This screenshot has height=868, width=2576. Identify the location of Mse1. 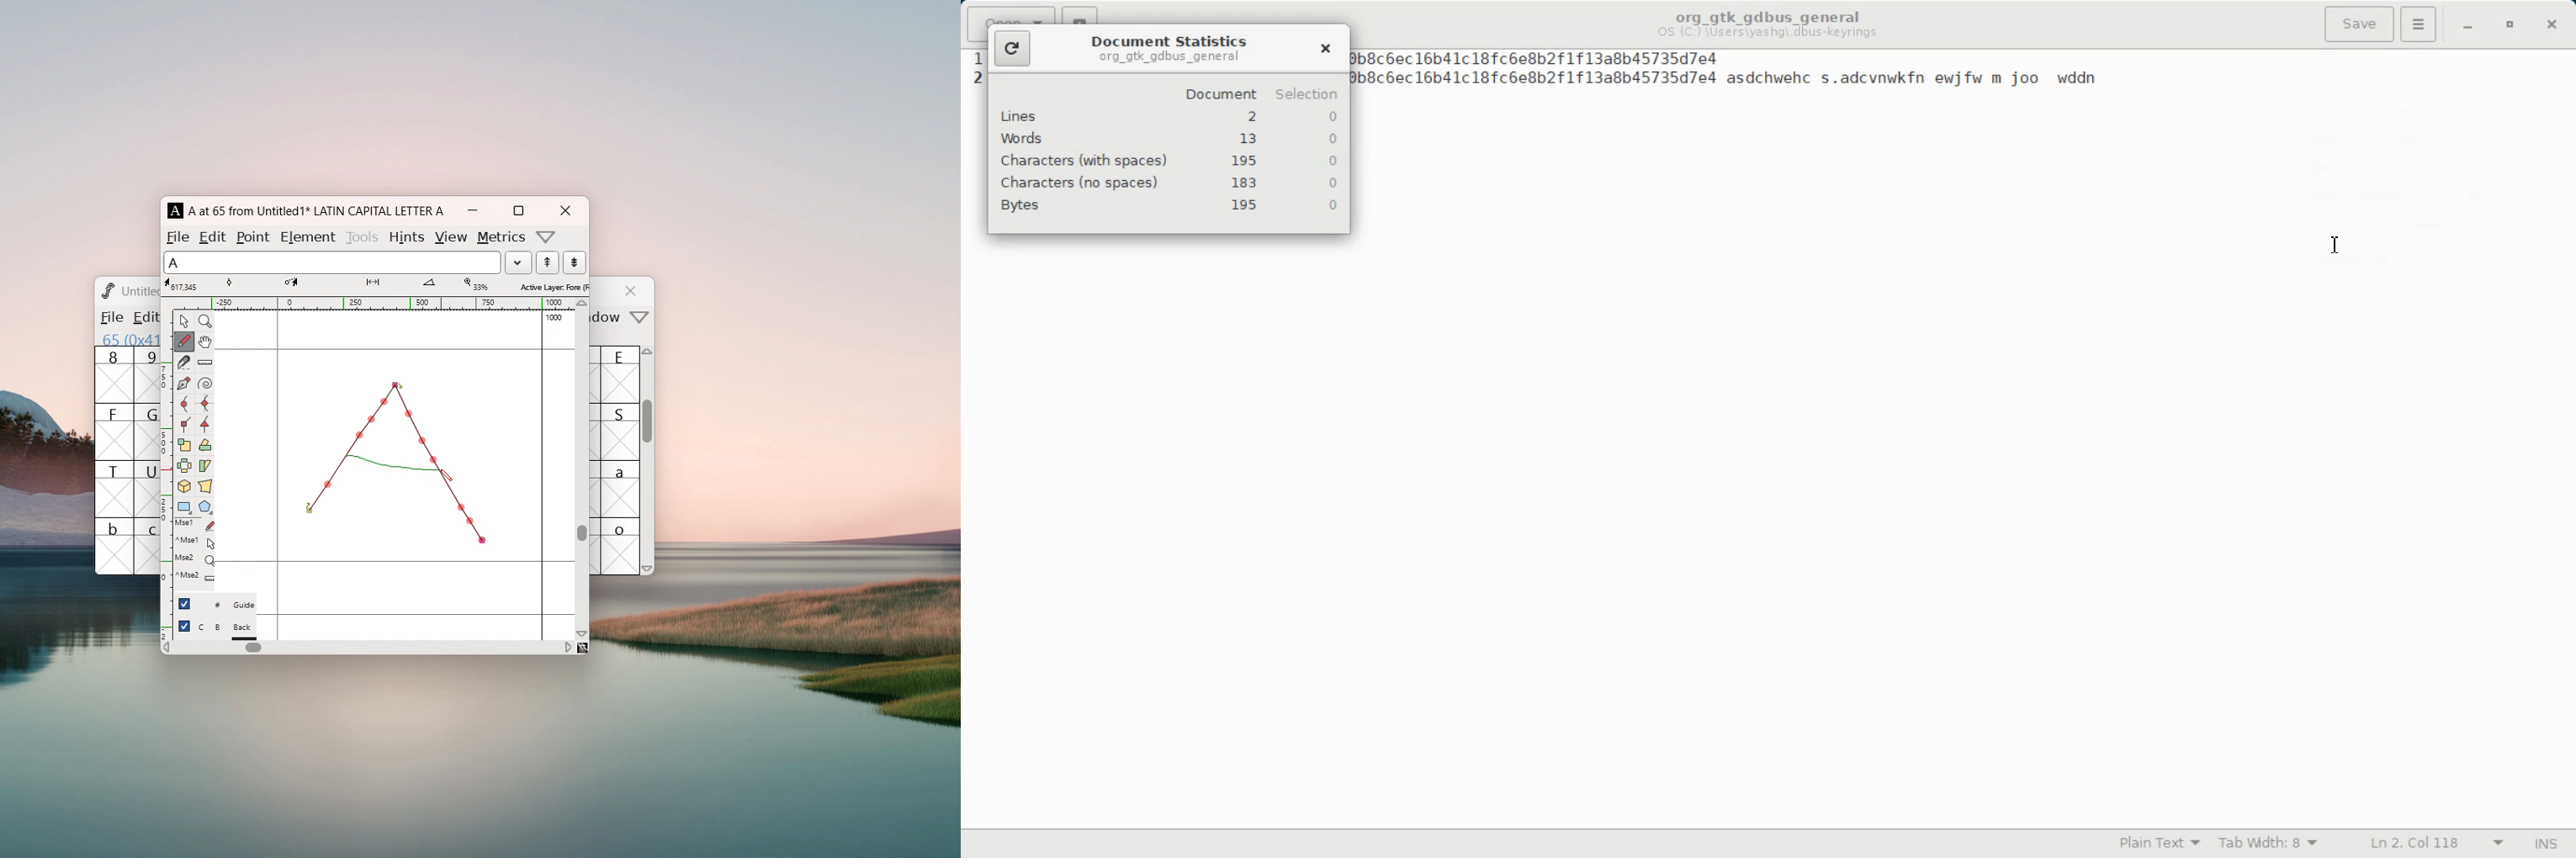
(196, 525).